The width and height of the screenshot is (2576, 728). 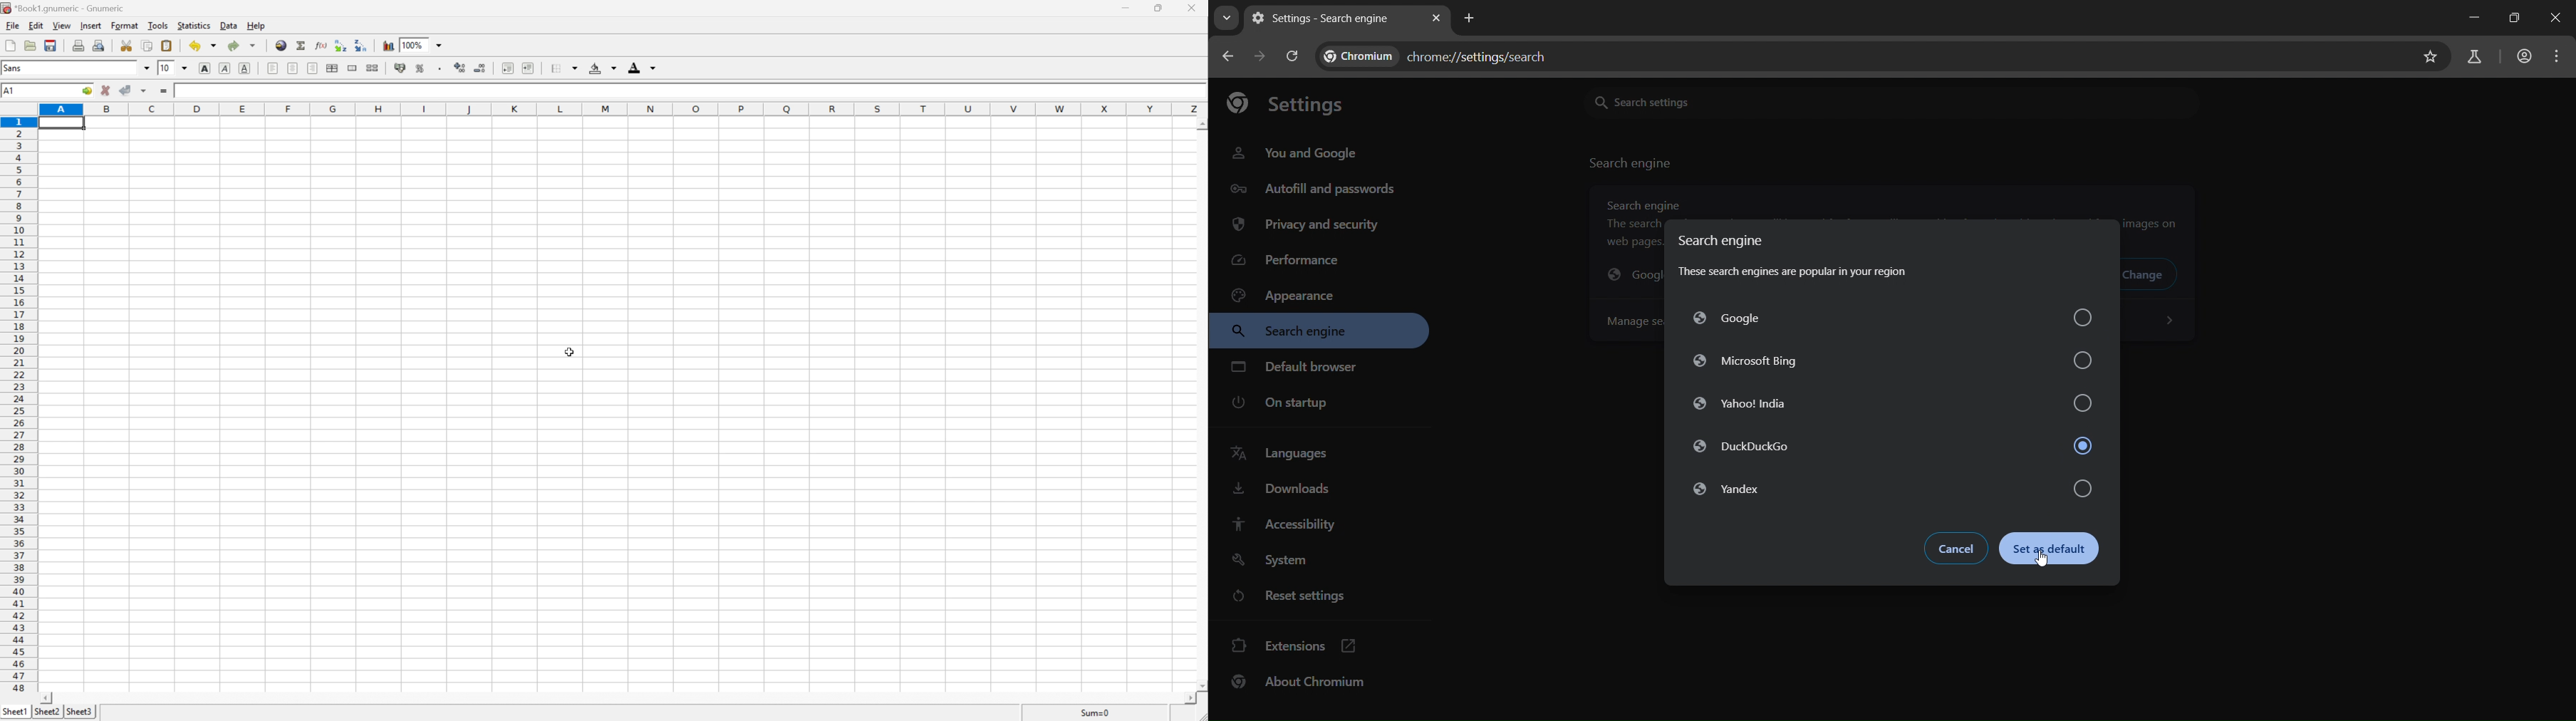 I want to click on Underline, so click(x=245, y=68).